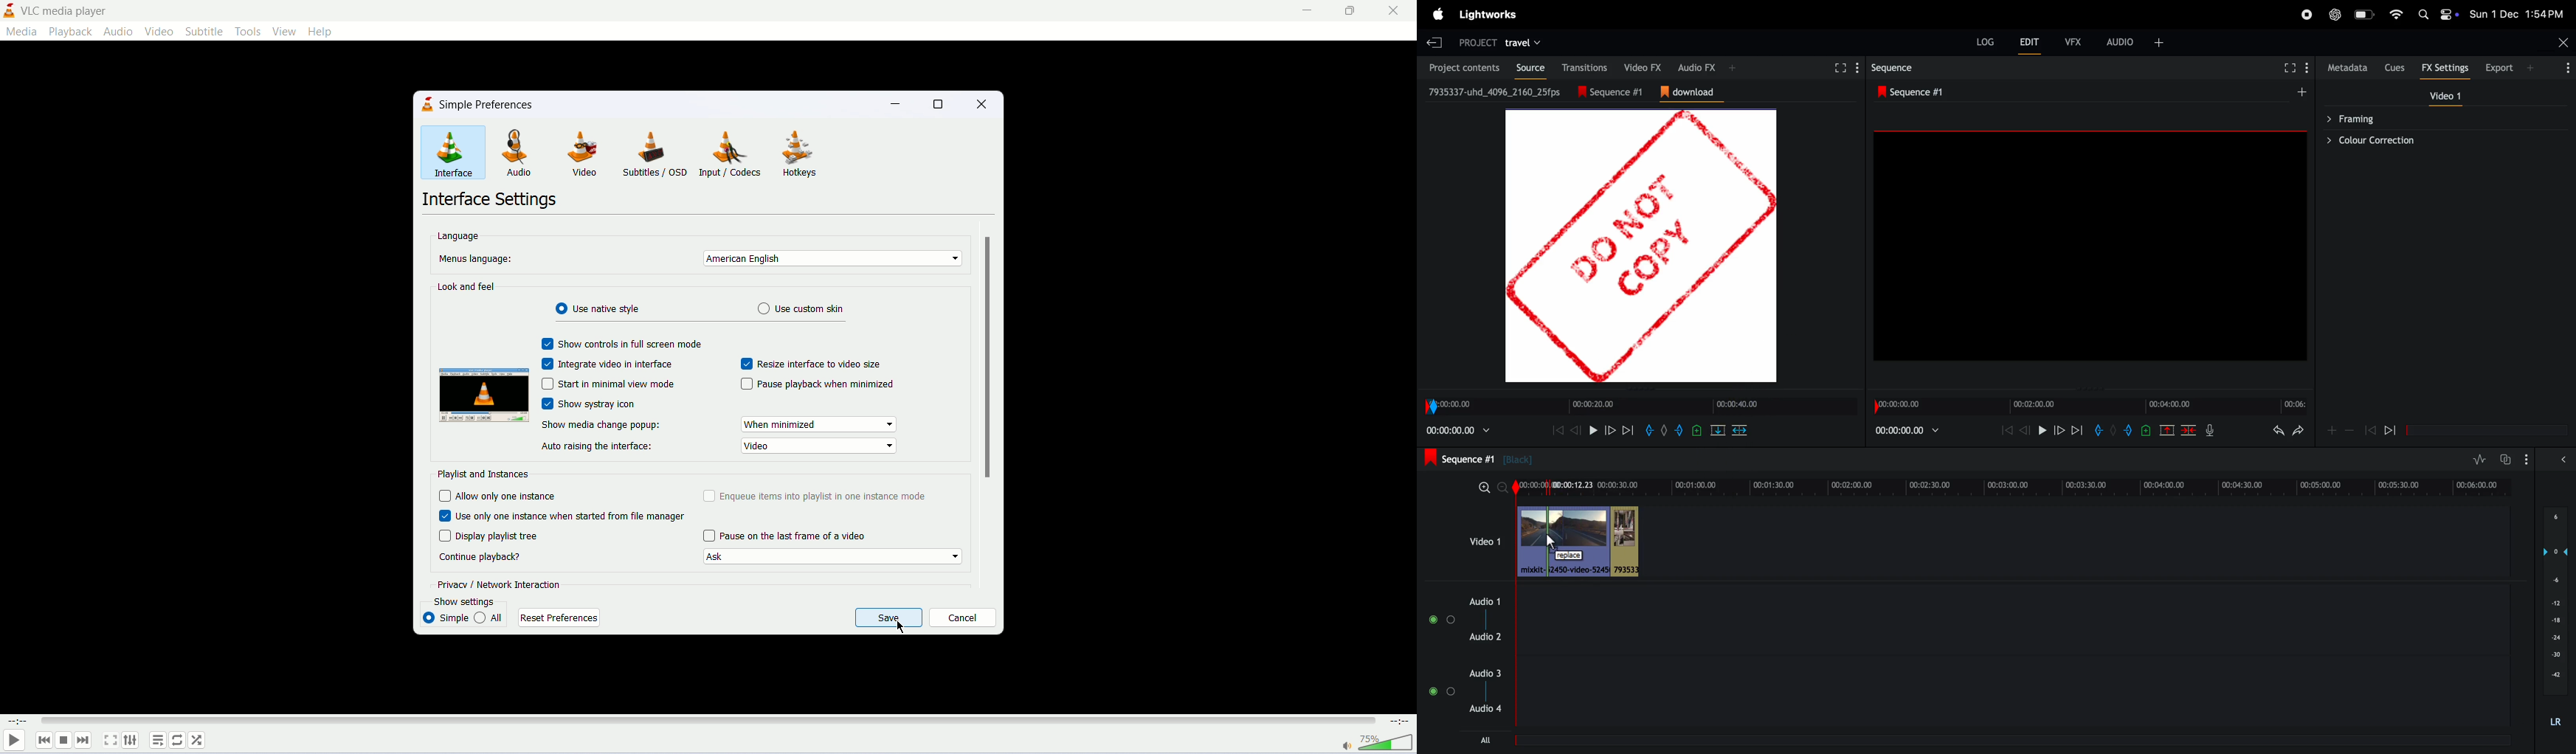 The height and width of the screenshot is (756, 2576). Describe the element at coordinates (805, 309) in the screenshot. I see `use custom skin` at that location.